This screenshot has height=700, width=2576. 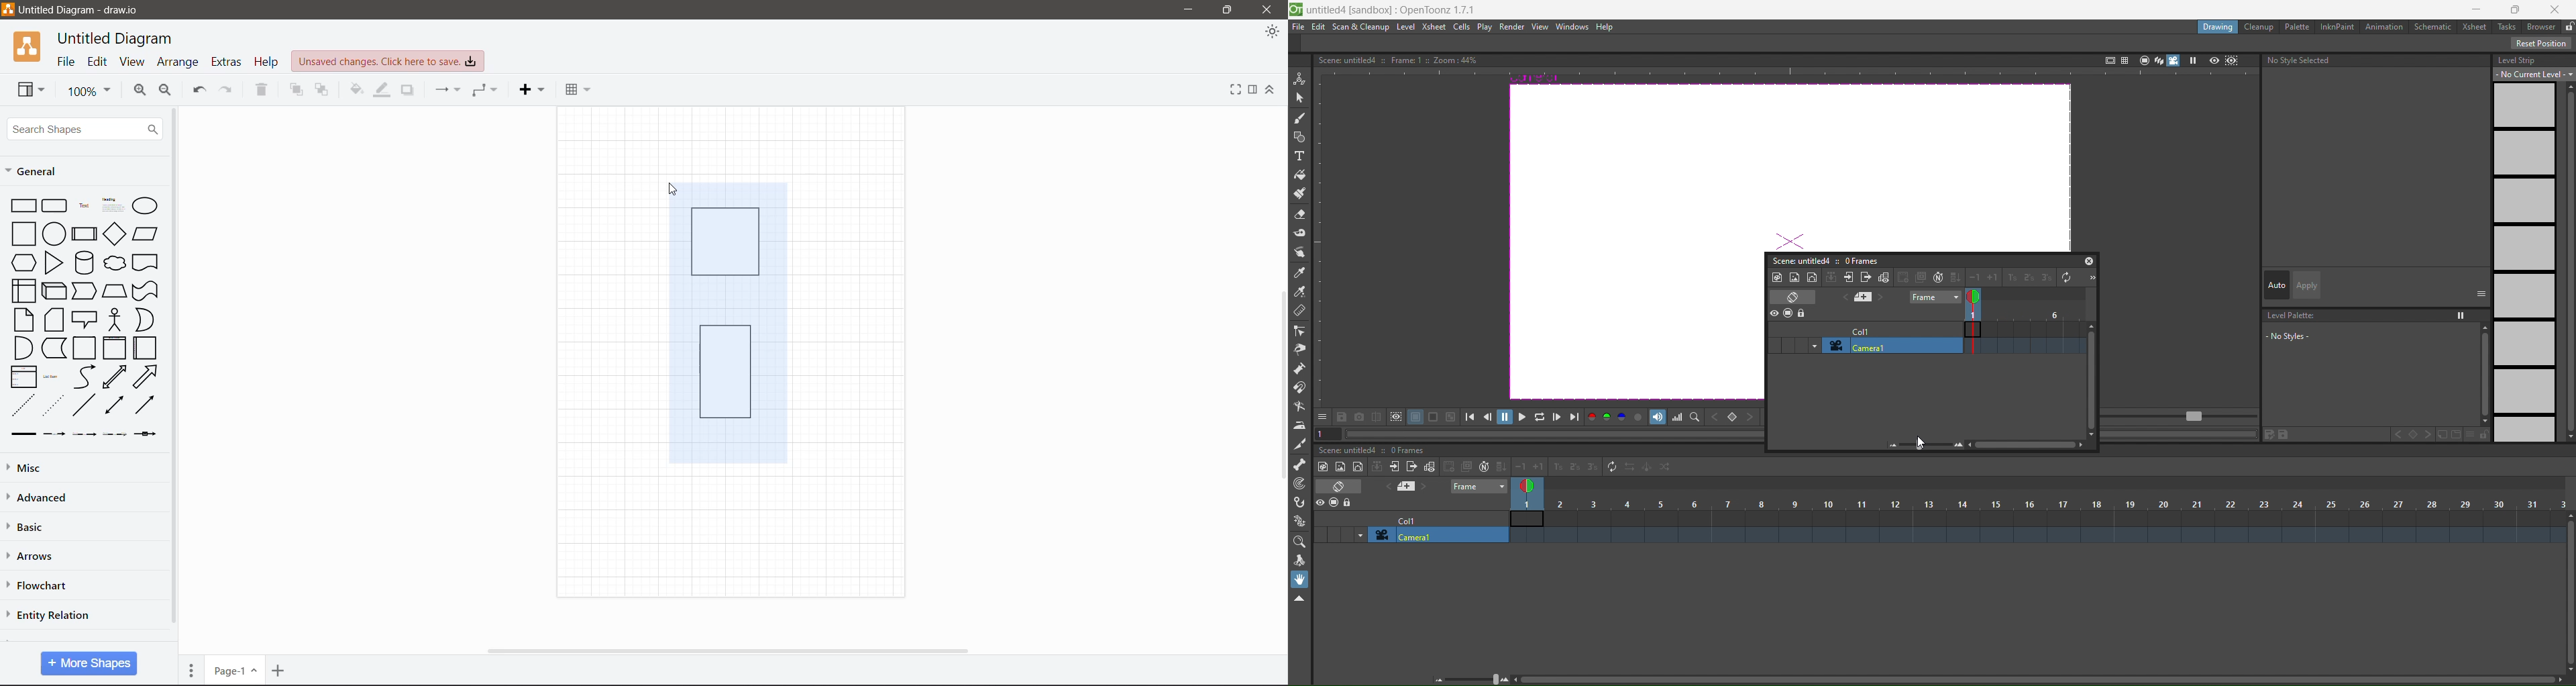 What do you see at coordinates (1299, 426) in the screenshot?
I see `iron tool` at bounding box center [1299, 426].